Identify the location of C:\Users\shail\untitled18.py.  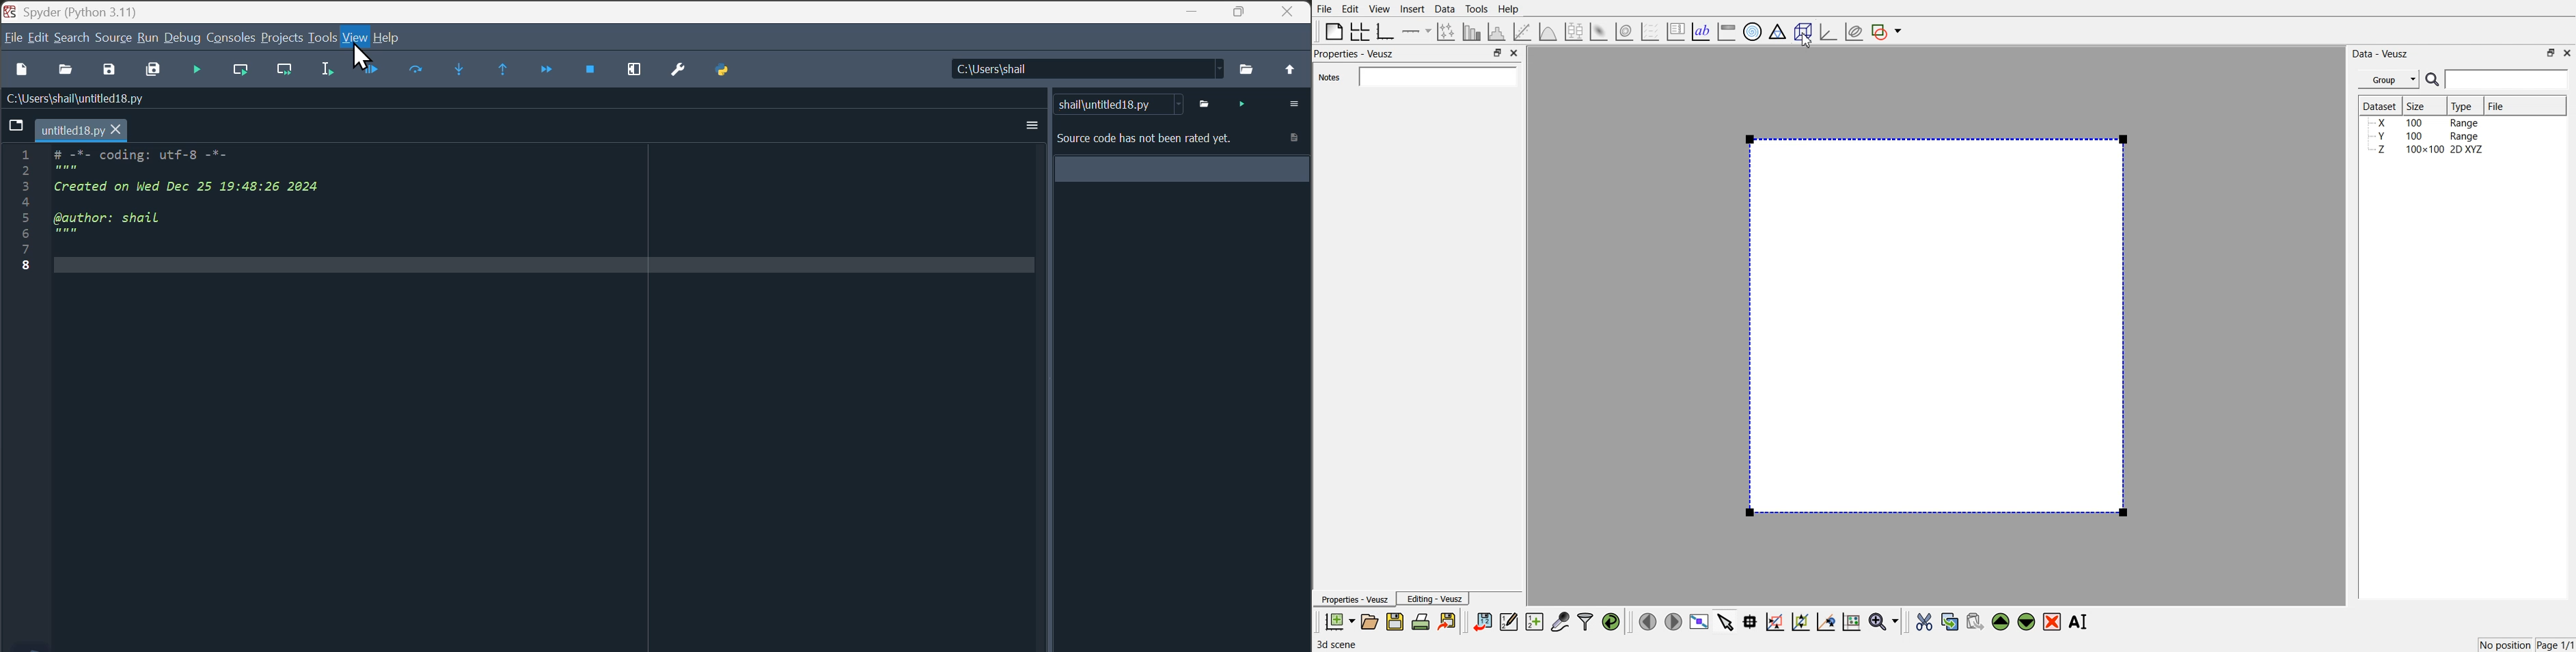
(90, 102).